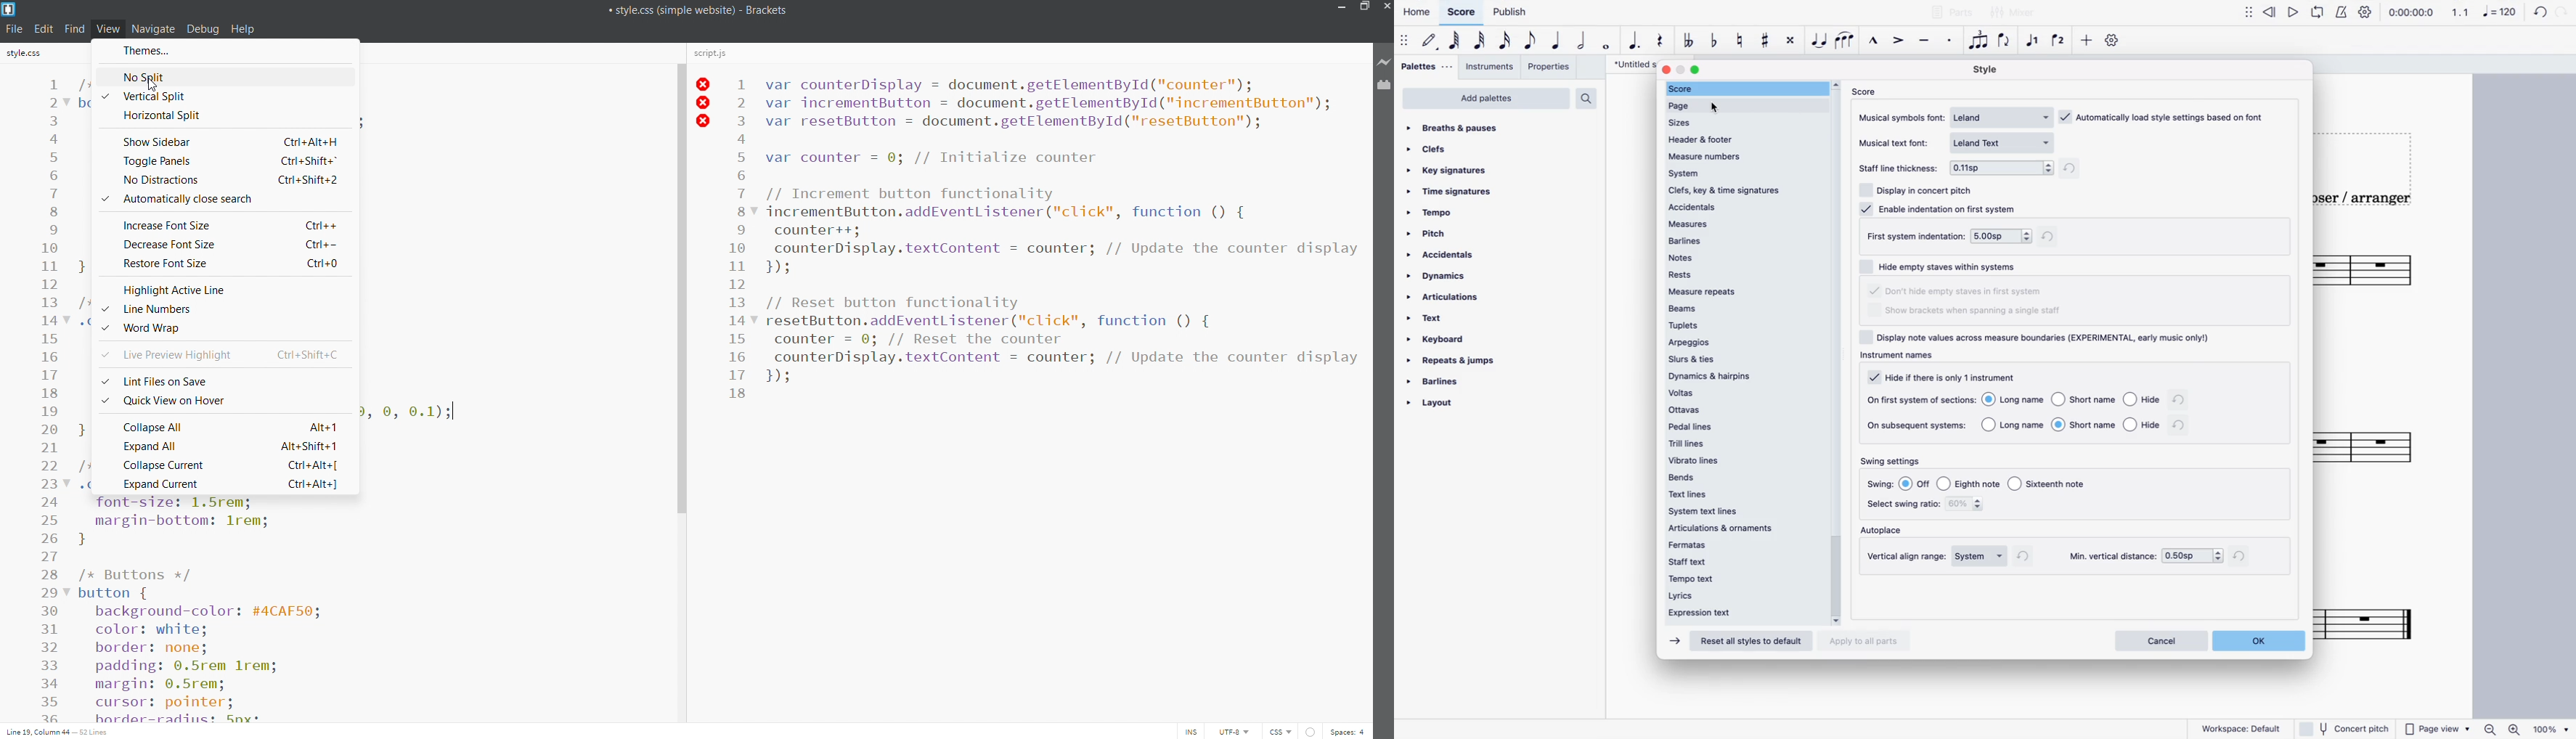 Image resolution: width=2576 pixels, height=756 pixels. I want to click on thickness, so click(2004, 168).